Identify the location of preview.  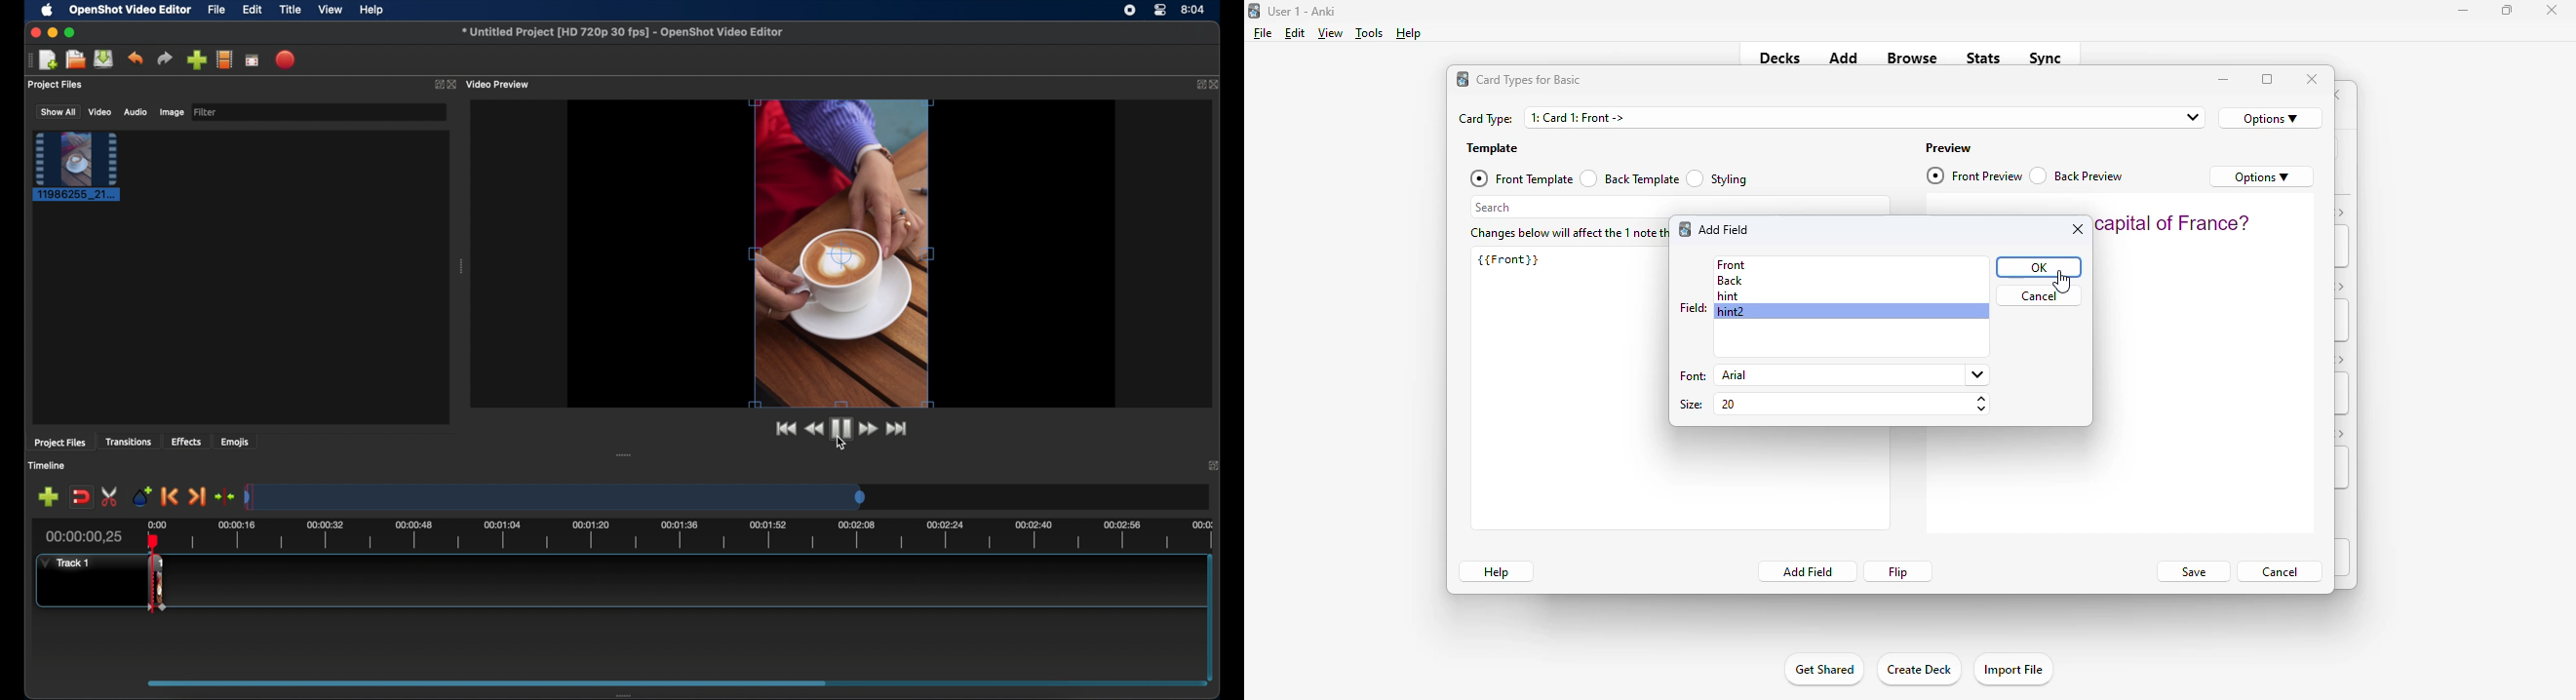
(1949, 148).